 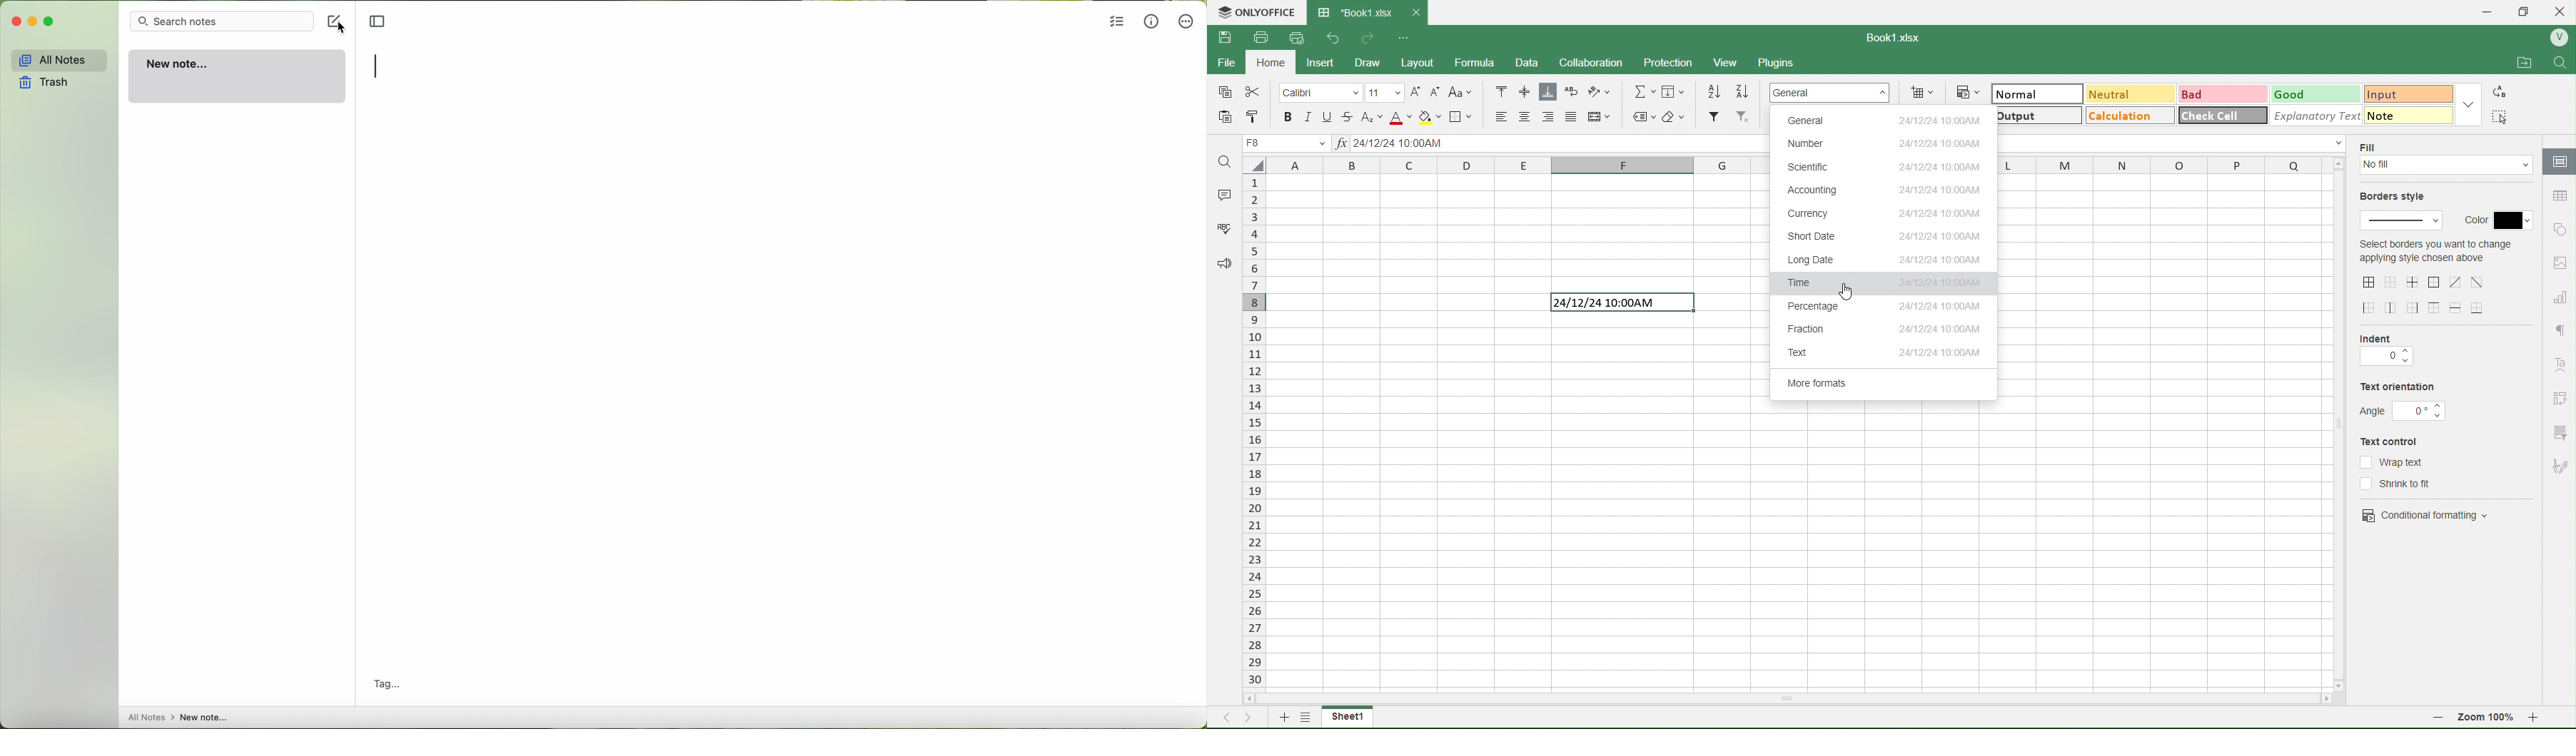 I want to click on Filter, so click(x=1713, y=117).